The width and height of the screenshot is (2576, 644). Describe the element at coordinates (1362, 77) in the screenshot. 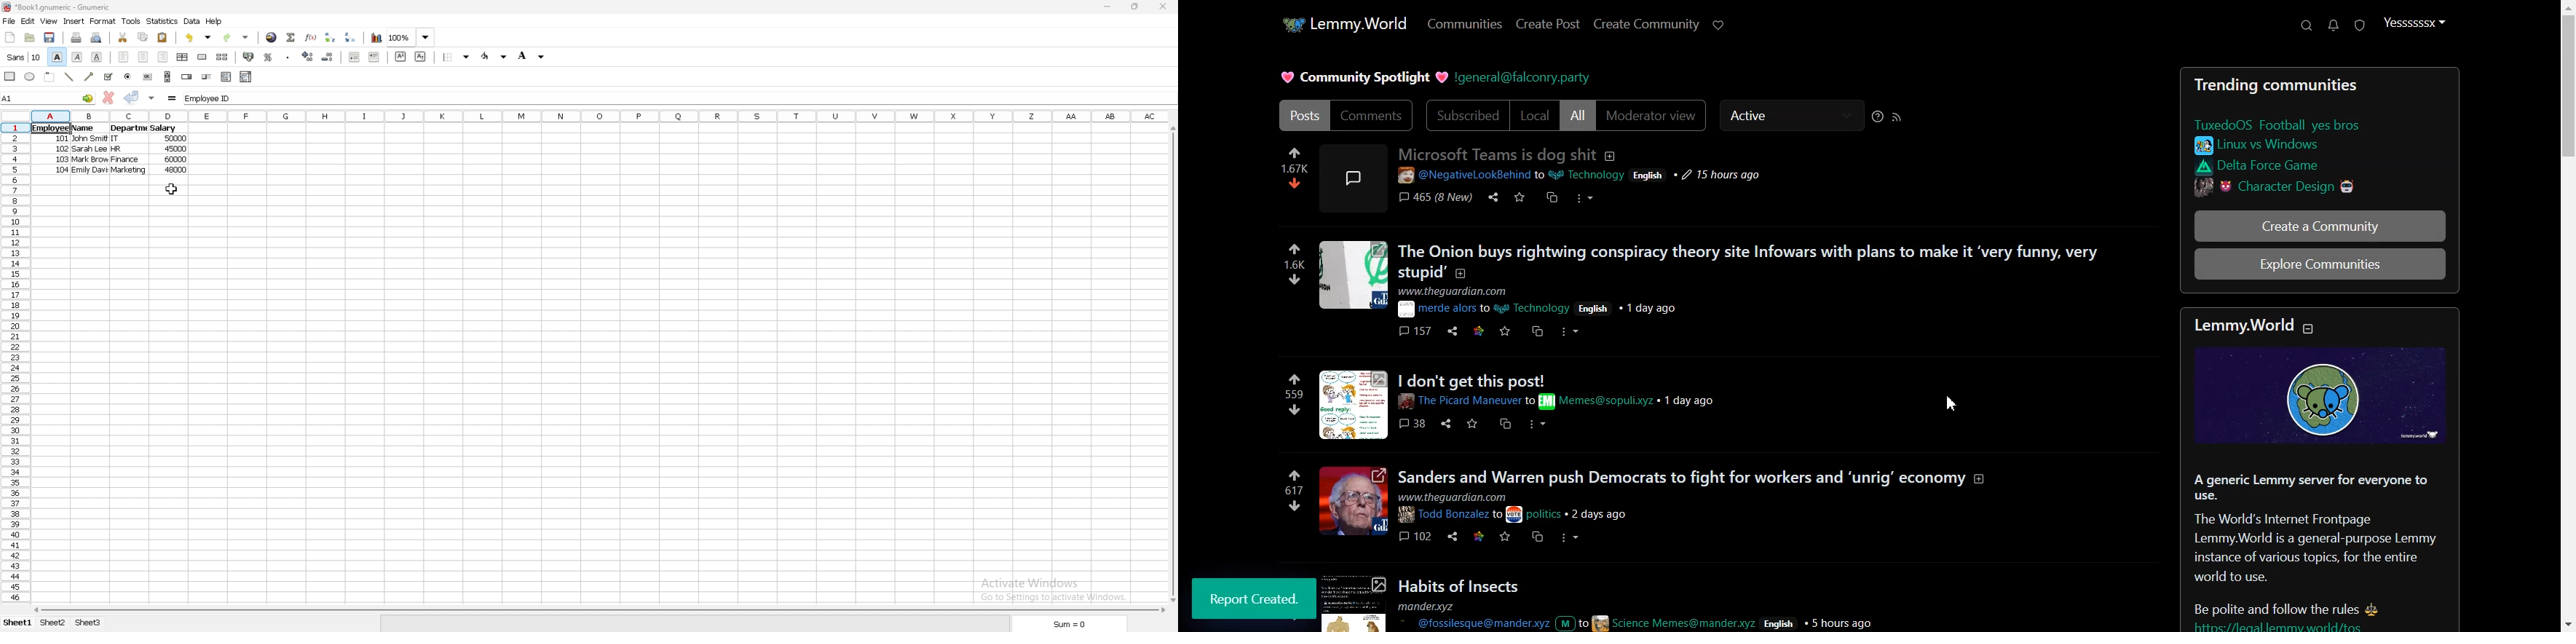

I see `Text` at that location.